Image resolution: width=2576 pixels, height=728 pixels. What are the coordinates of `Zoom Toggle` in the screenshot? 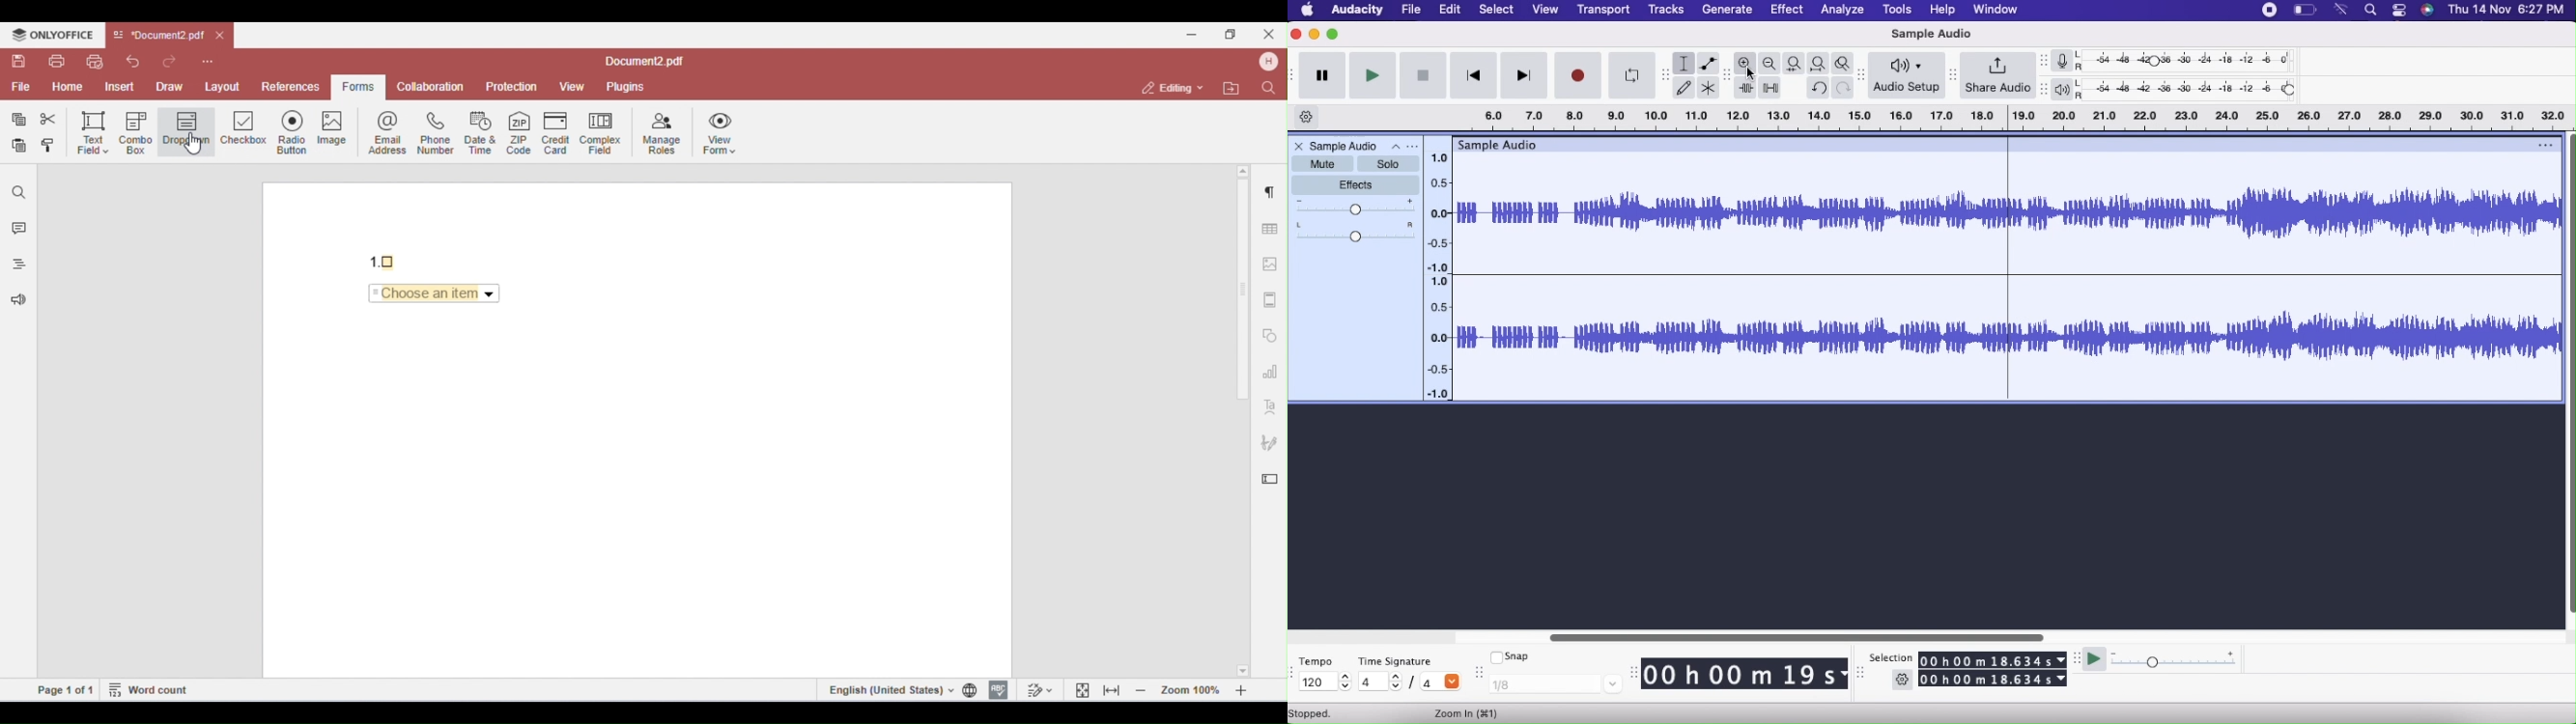 It's located at (1842, 64).